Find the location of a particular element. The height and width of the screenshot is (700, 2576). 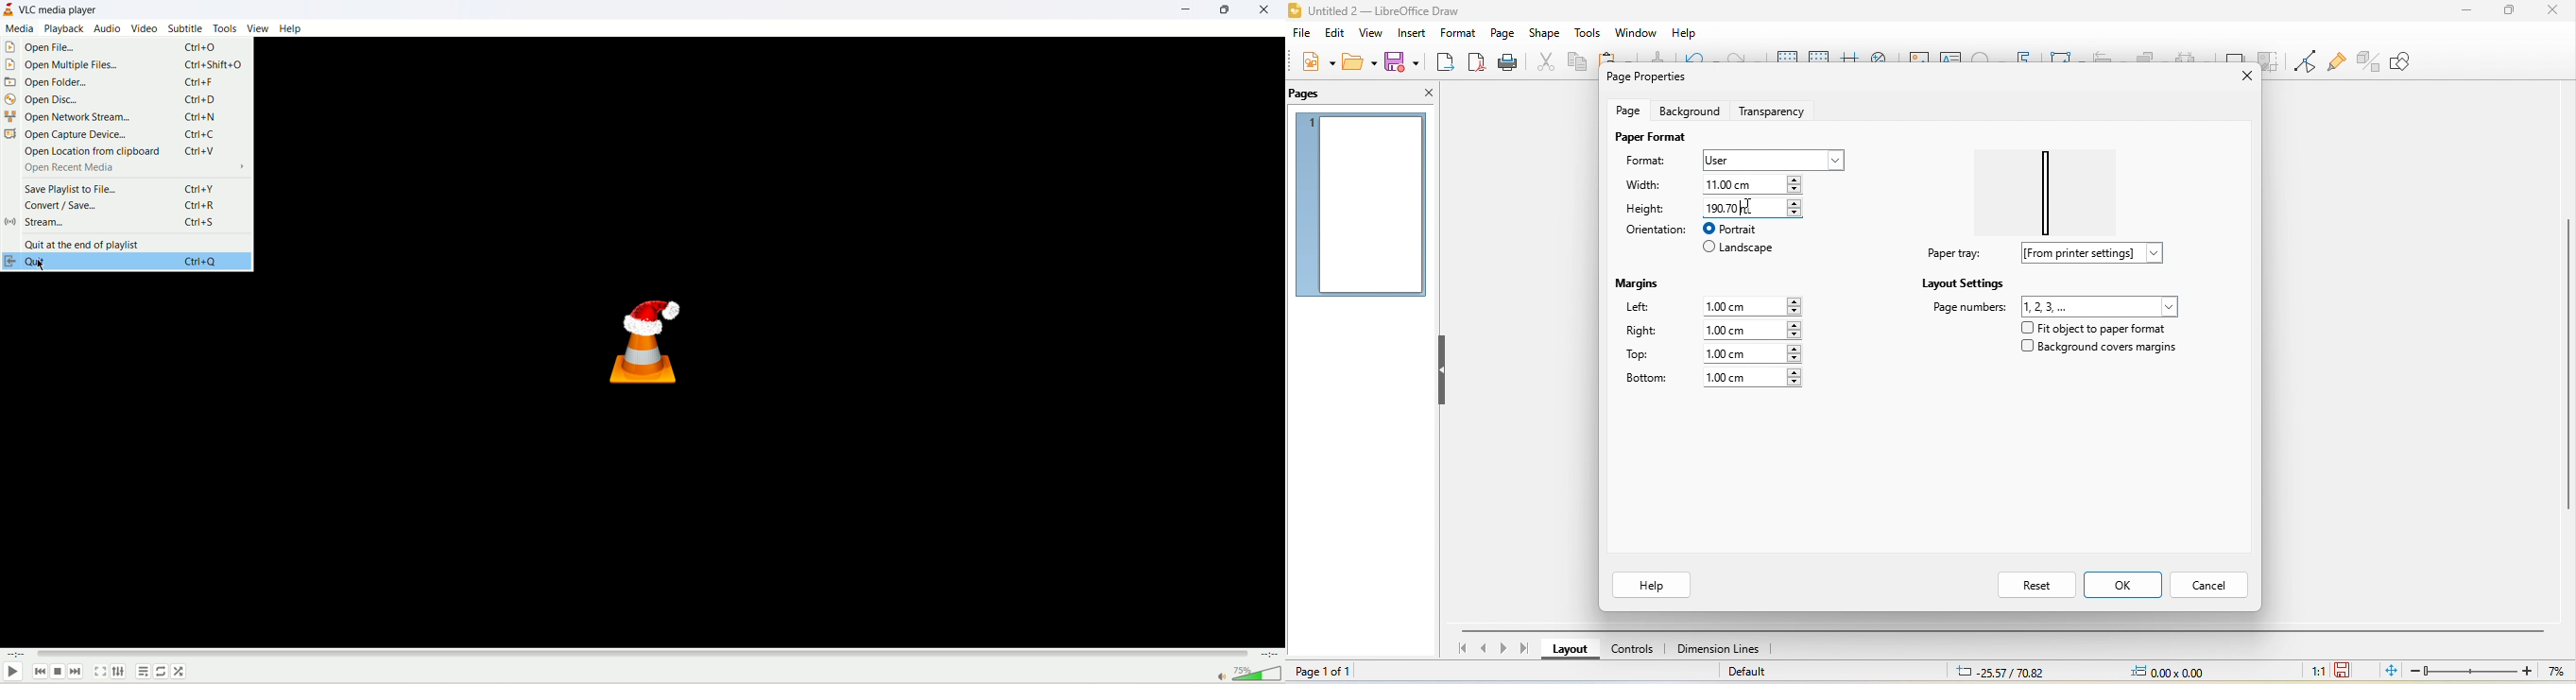

open folder is located at coordinates (121, 81).